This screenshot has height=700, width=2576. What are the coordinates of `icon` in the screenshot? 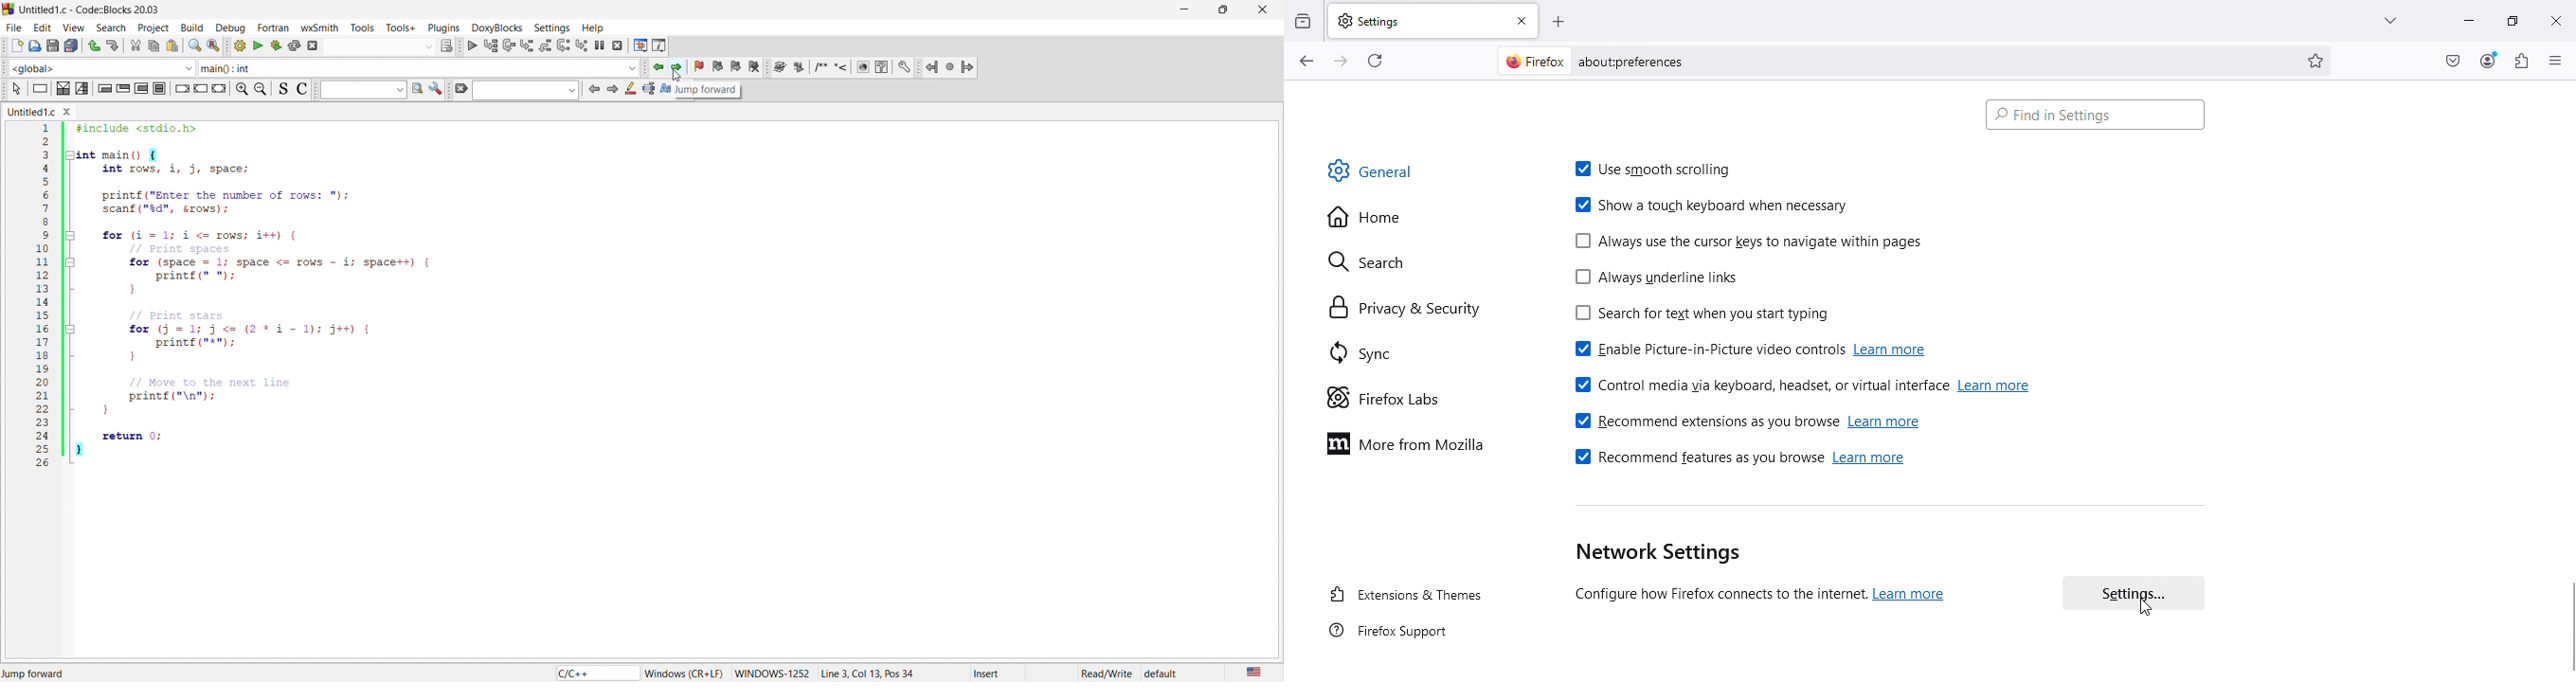 It's located at (592, 90).